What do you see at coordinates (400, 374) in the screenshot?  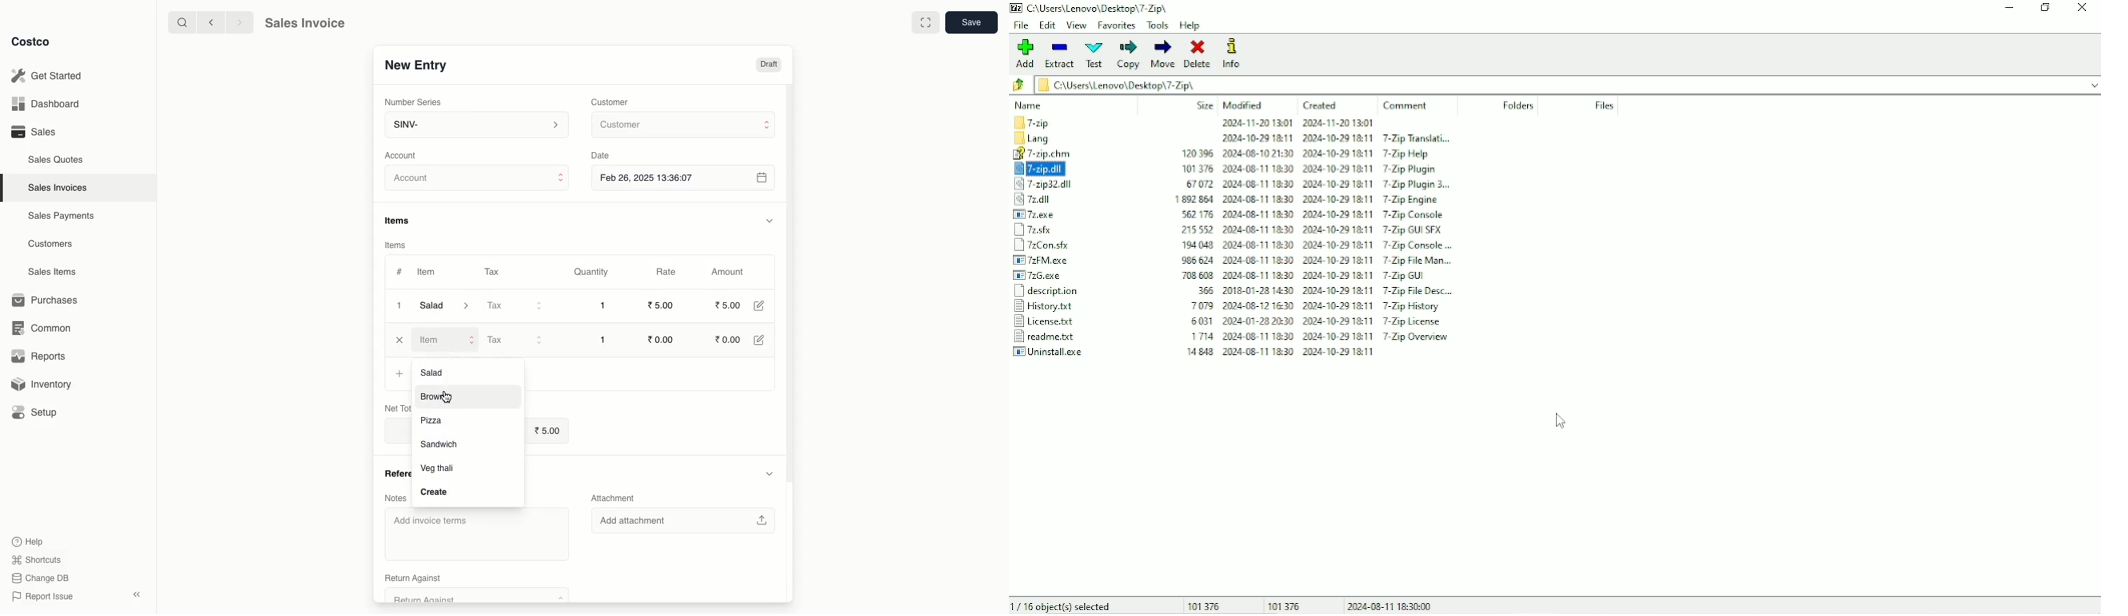 I see `Add` at bounding box center [400, 374].